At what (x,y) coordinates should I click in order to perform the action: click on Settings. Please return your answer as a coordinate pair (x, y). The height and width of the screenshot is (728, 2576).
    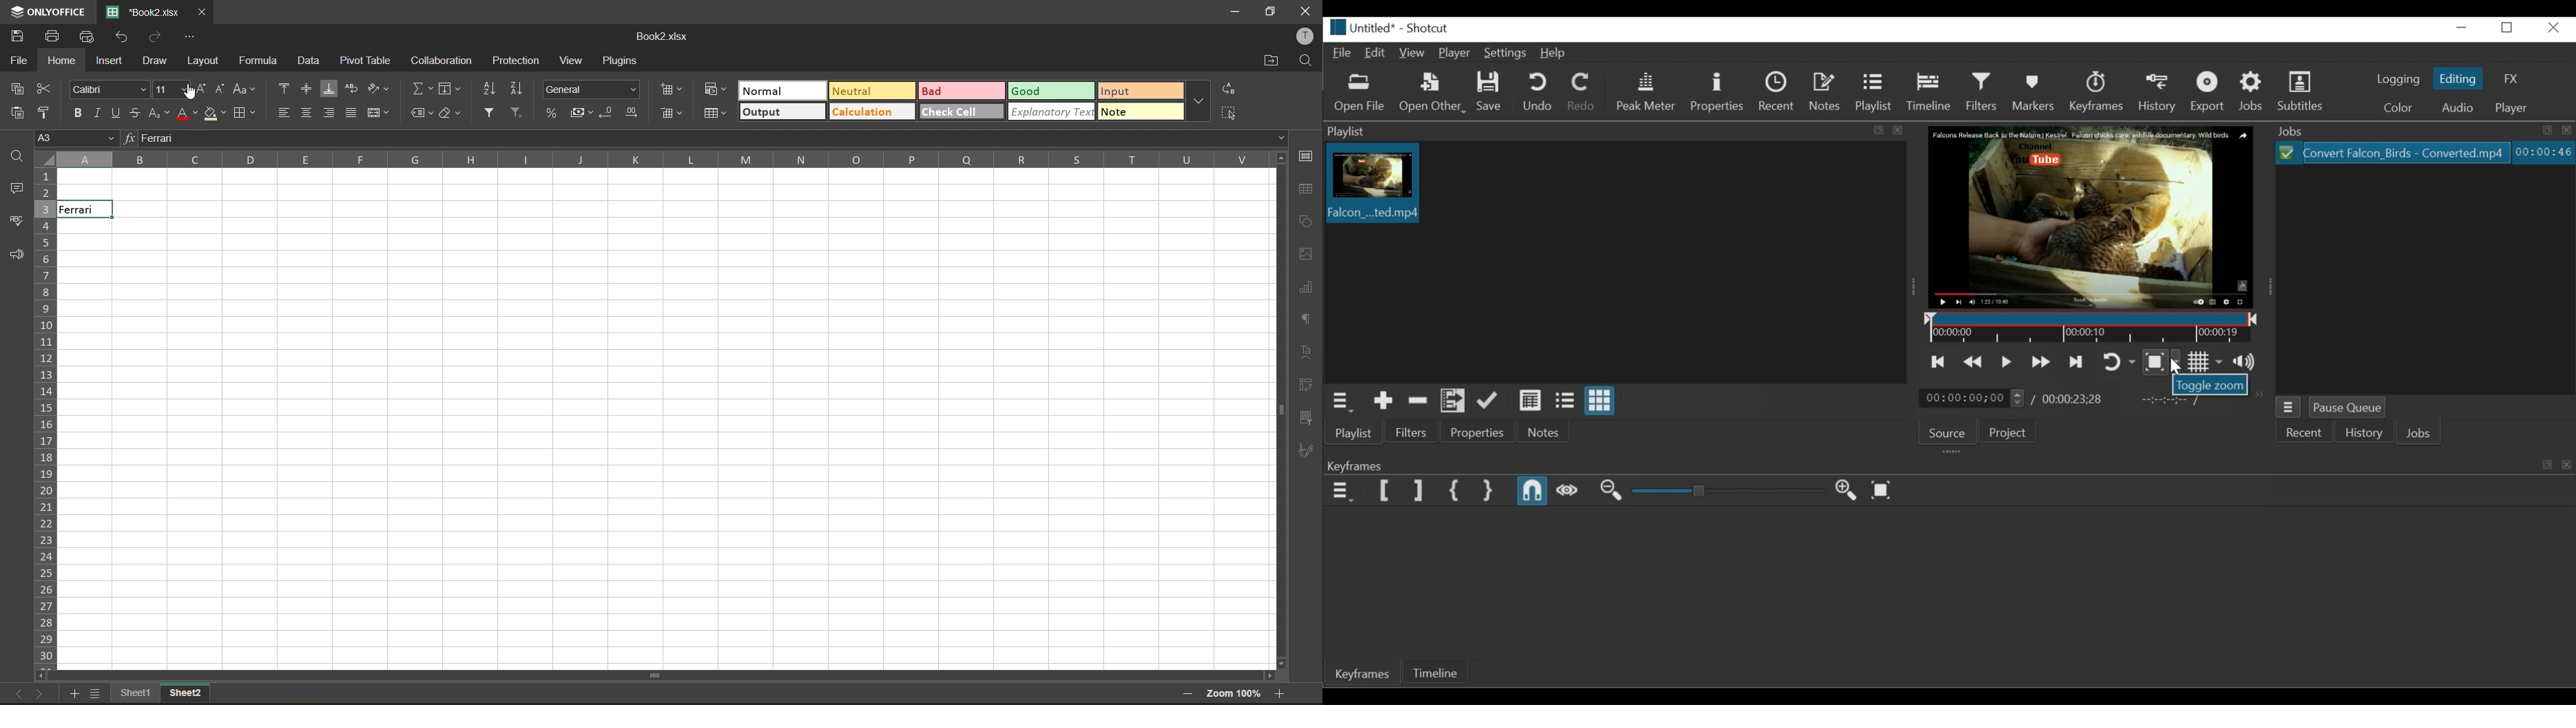
    Looking at the image, I should click on (1506, 54).